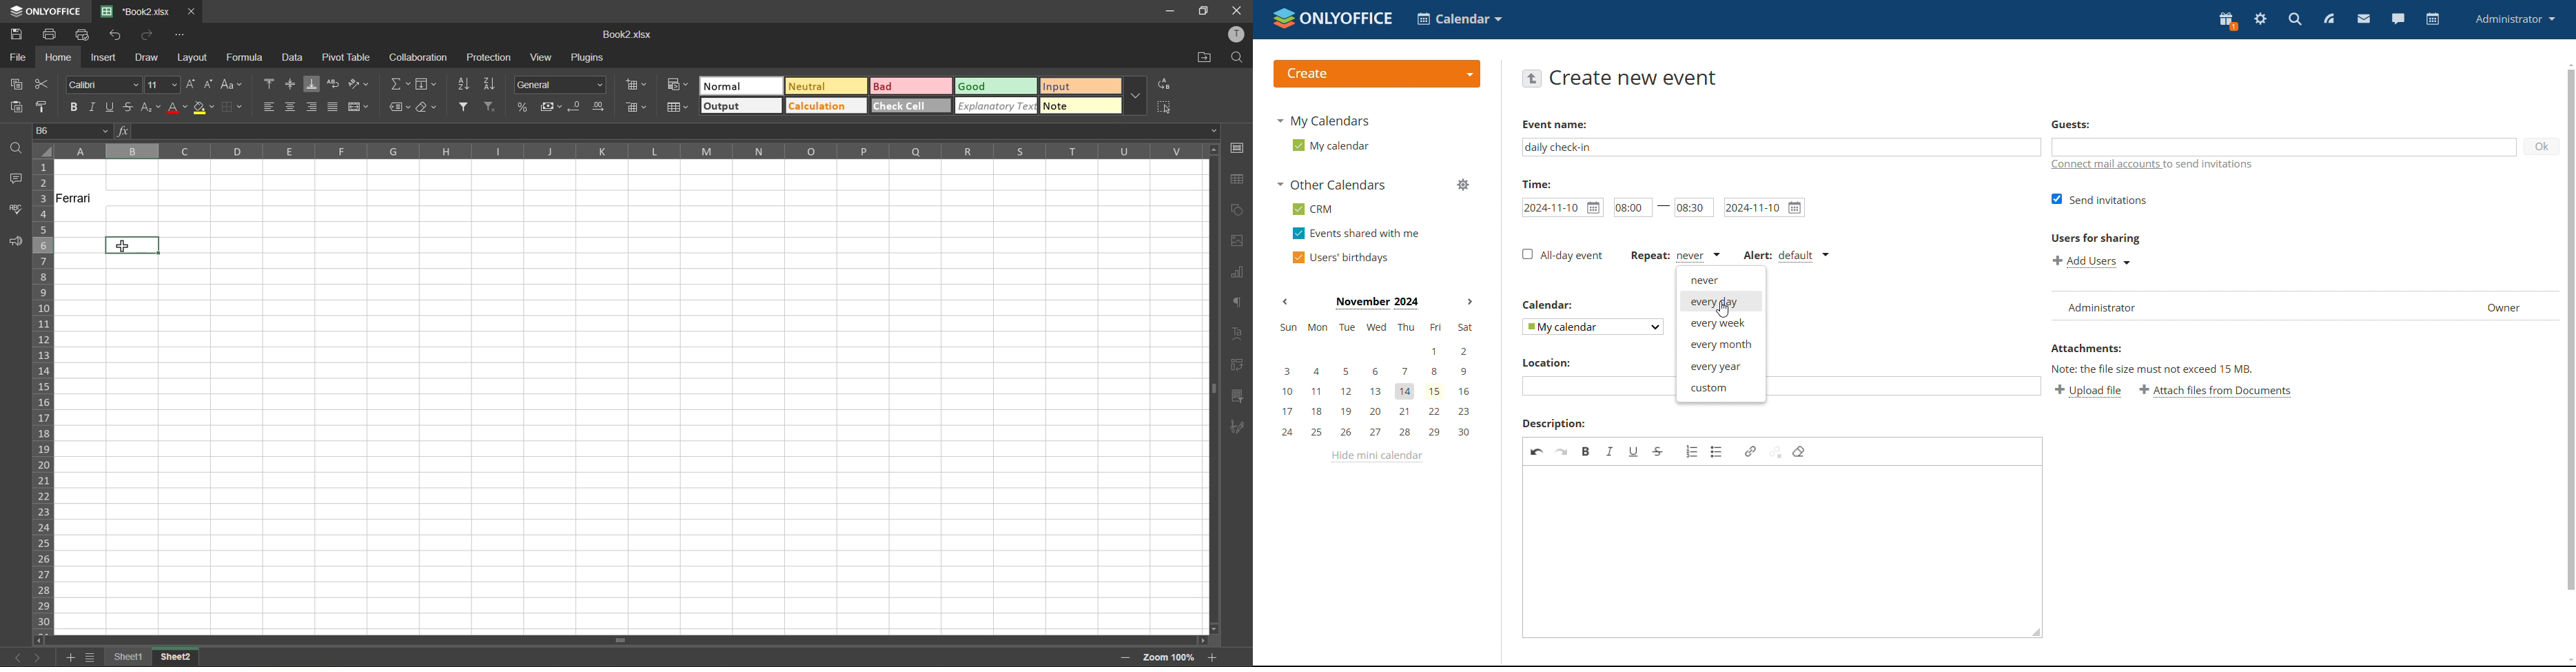  I want to click on conditional formatting, so click(678, 83).